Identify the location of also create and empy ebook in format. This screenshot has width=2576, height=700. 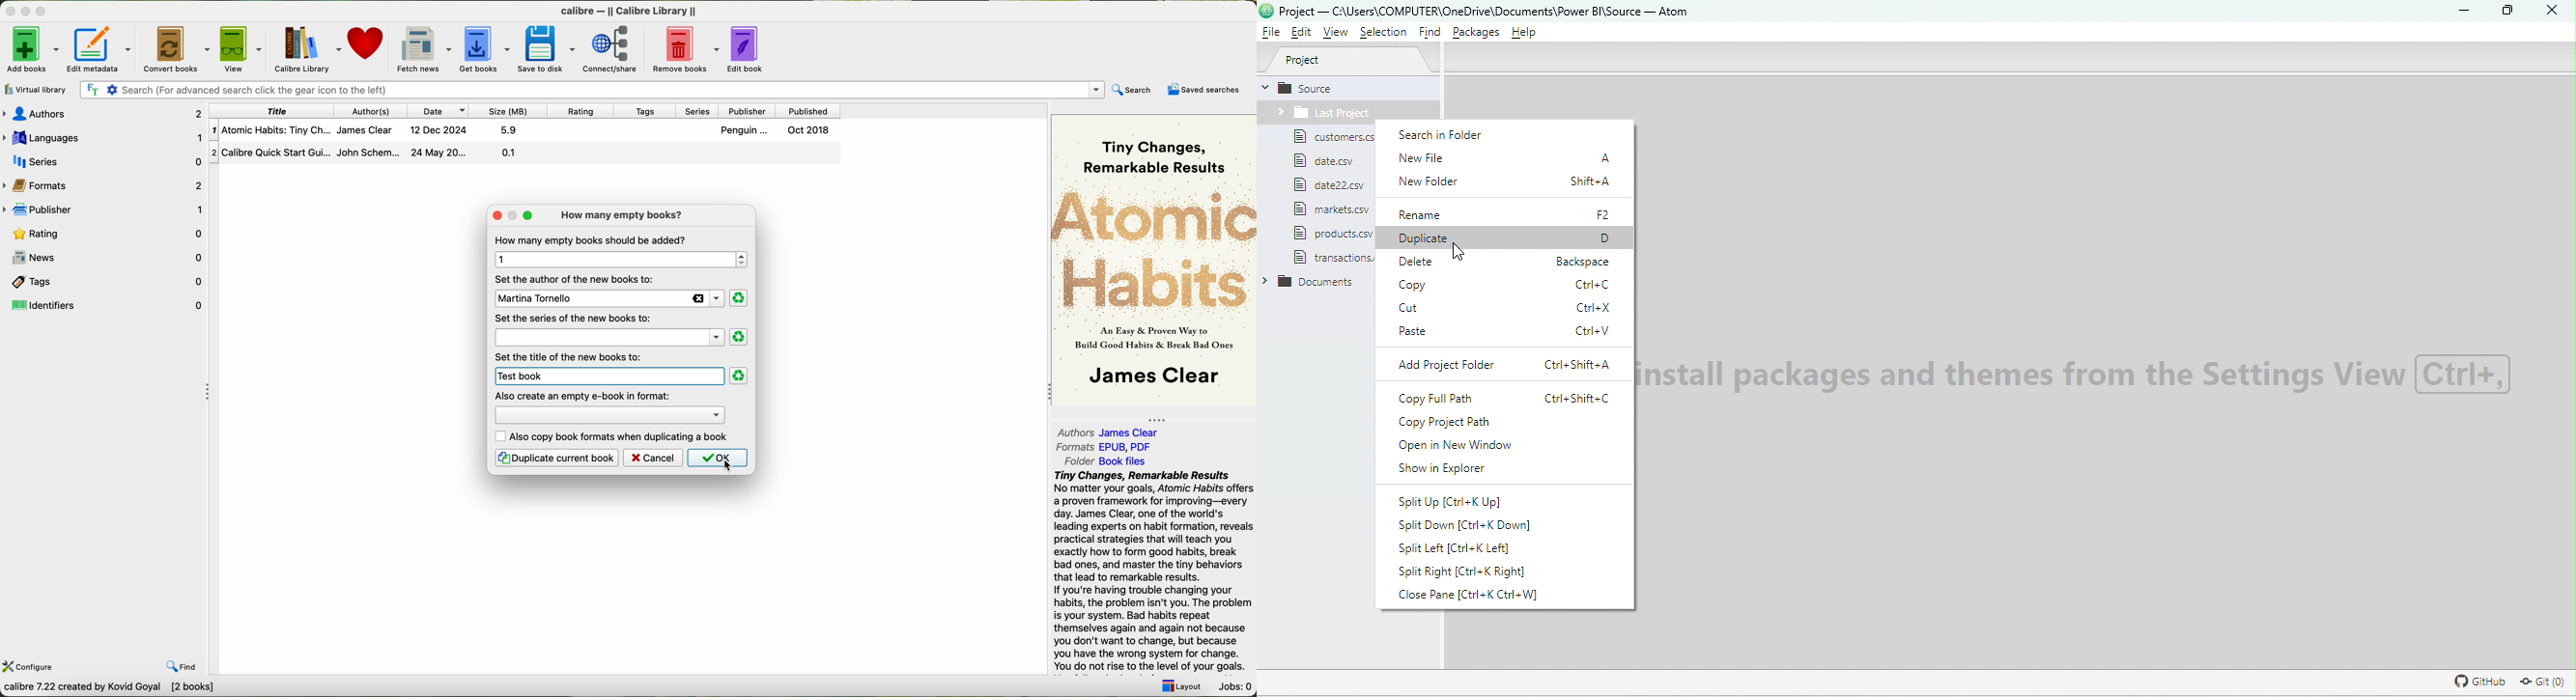
(584, 395).